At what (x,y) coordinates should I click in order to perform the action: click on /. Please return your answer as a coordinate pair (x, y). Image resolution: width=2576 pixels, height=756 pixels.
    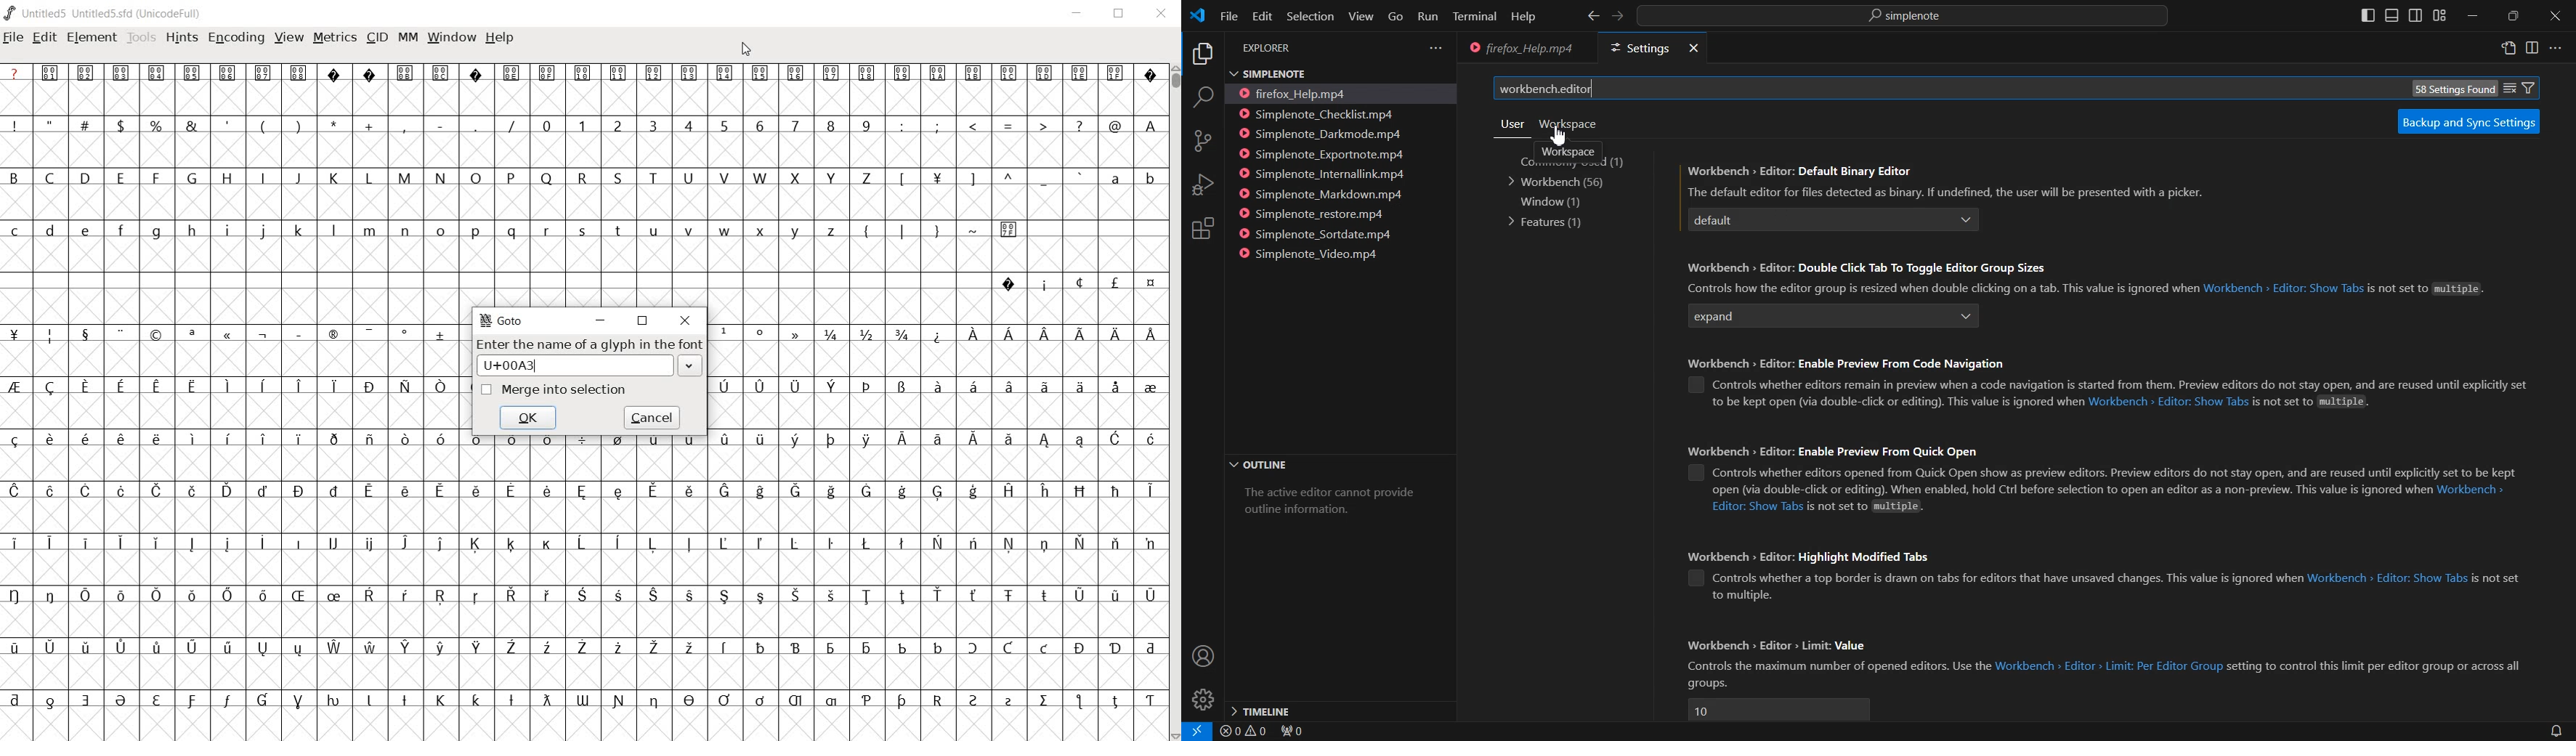
    Looking at the image, I should click on (510, 126).